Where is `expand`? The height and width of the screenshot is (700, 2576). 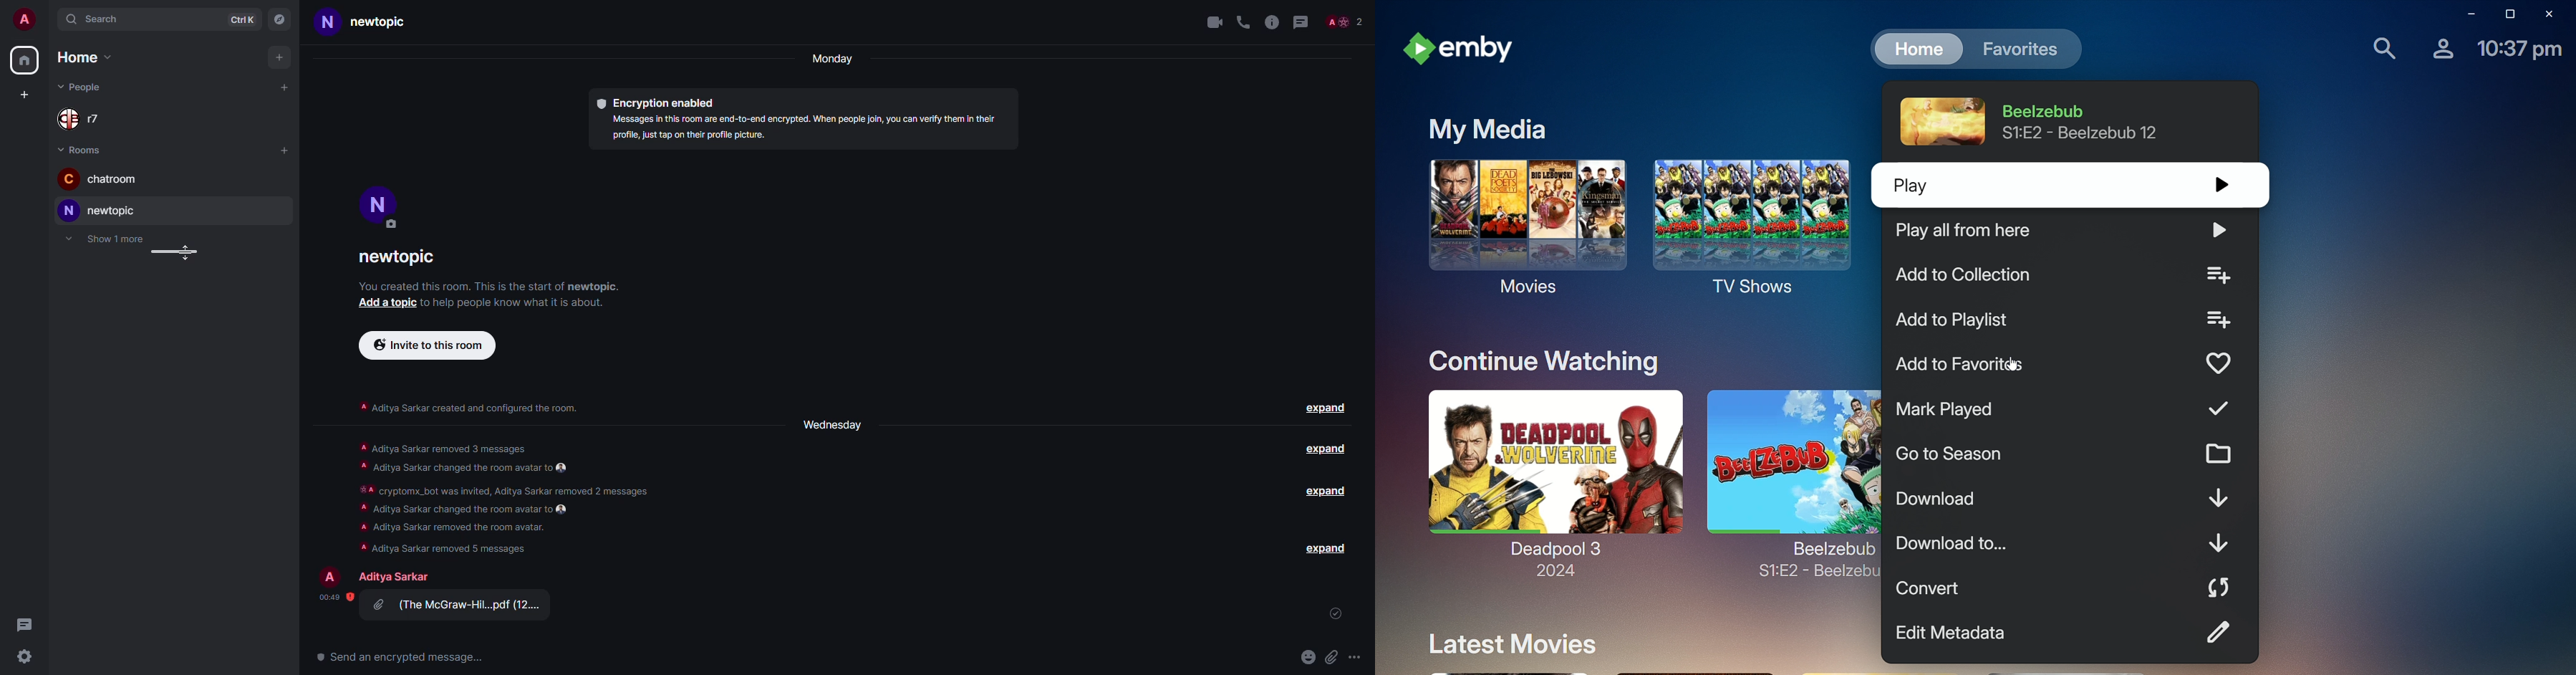
expand is located at coordinates (1326, 409).